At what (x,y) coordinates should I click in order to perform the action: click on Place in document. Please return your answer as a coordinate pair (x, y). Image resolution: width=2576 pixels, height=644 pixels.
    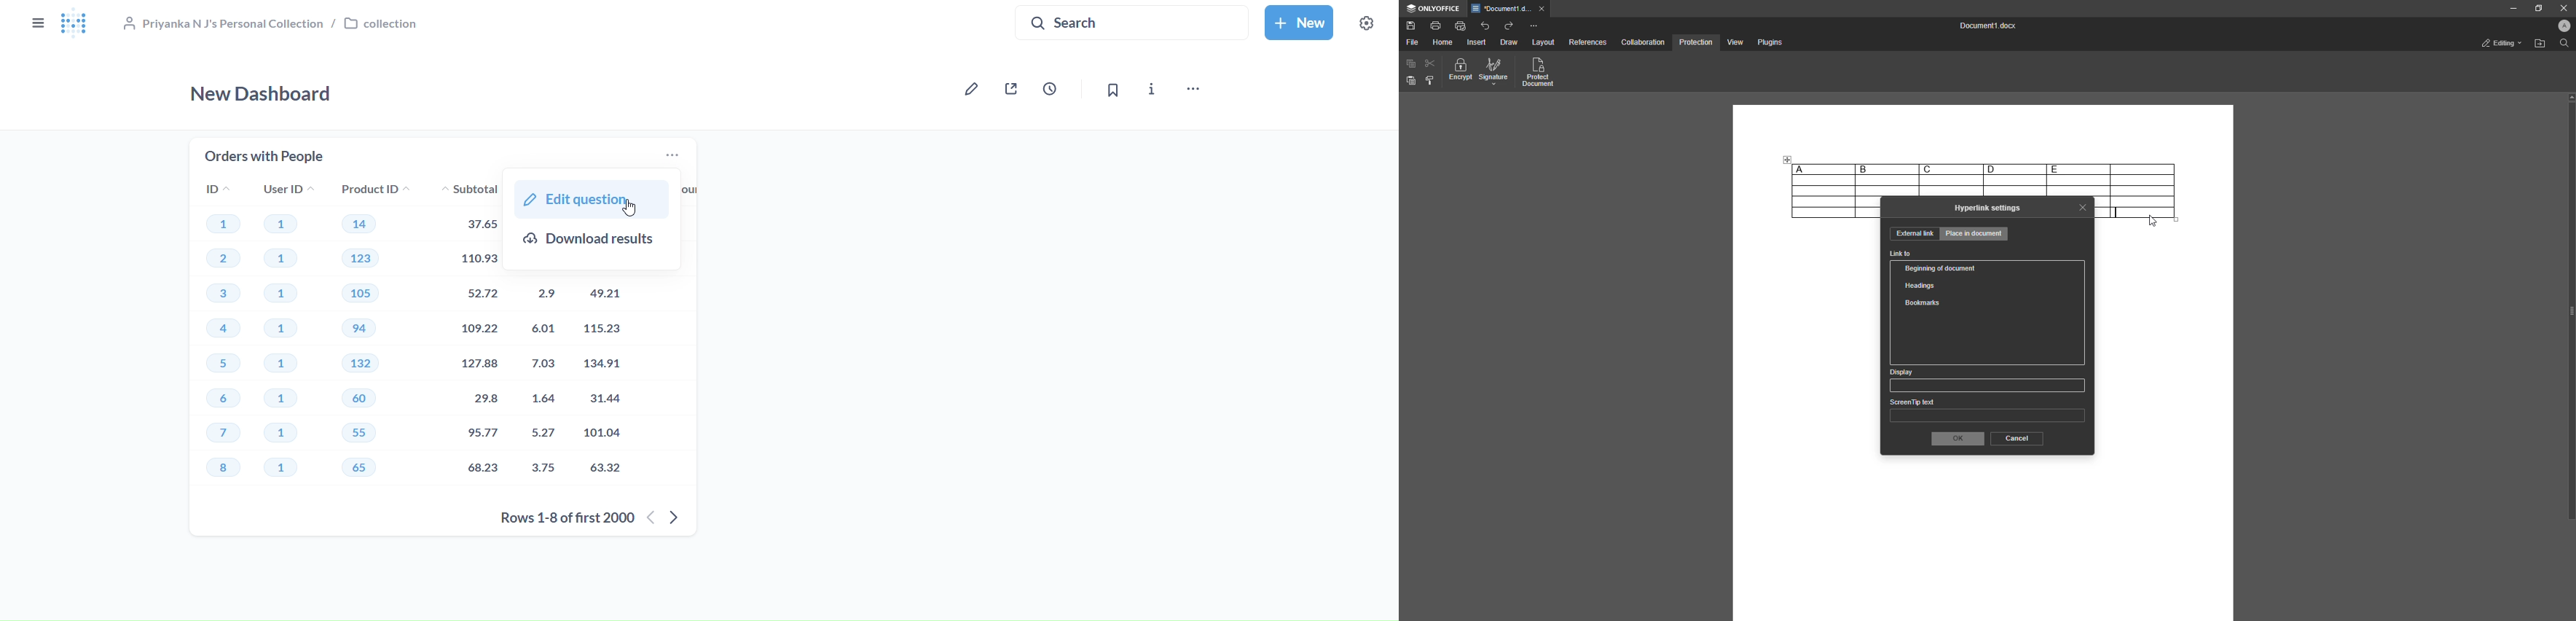
    Looking at the image, I should click on (1975, 235).